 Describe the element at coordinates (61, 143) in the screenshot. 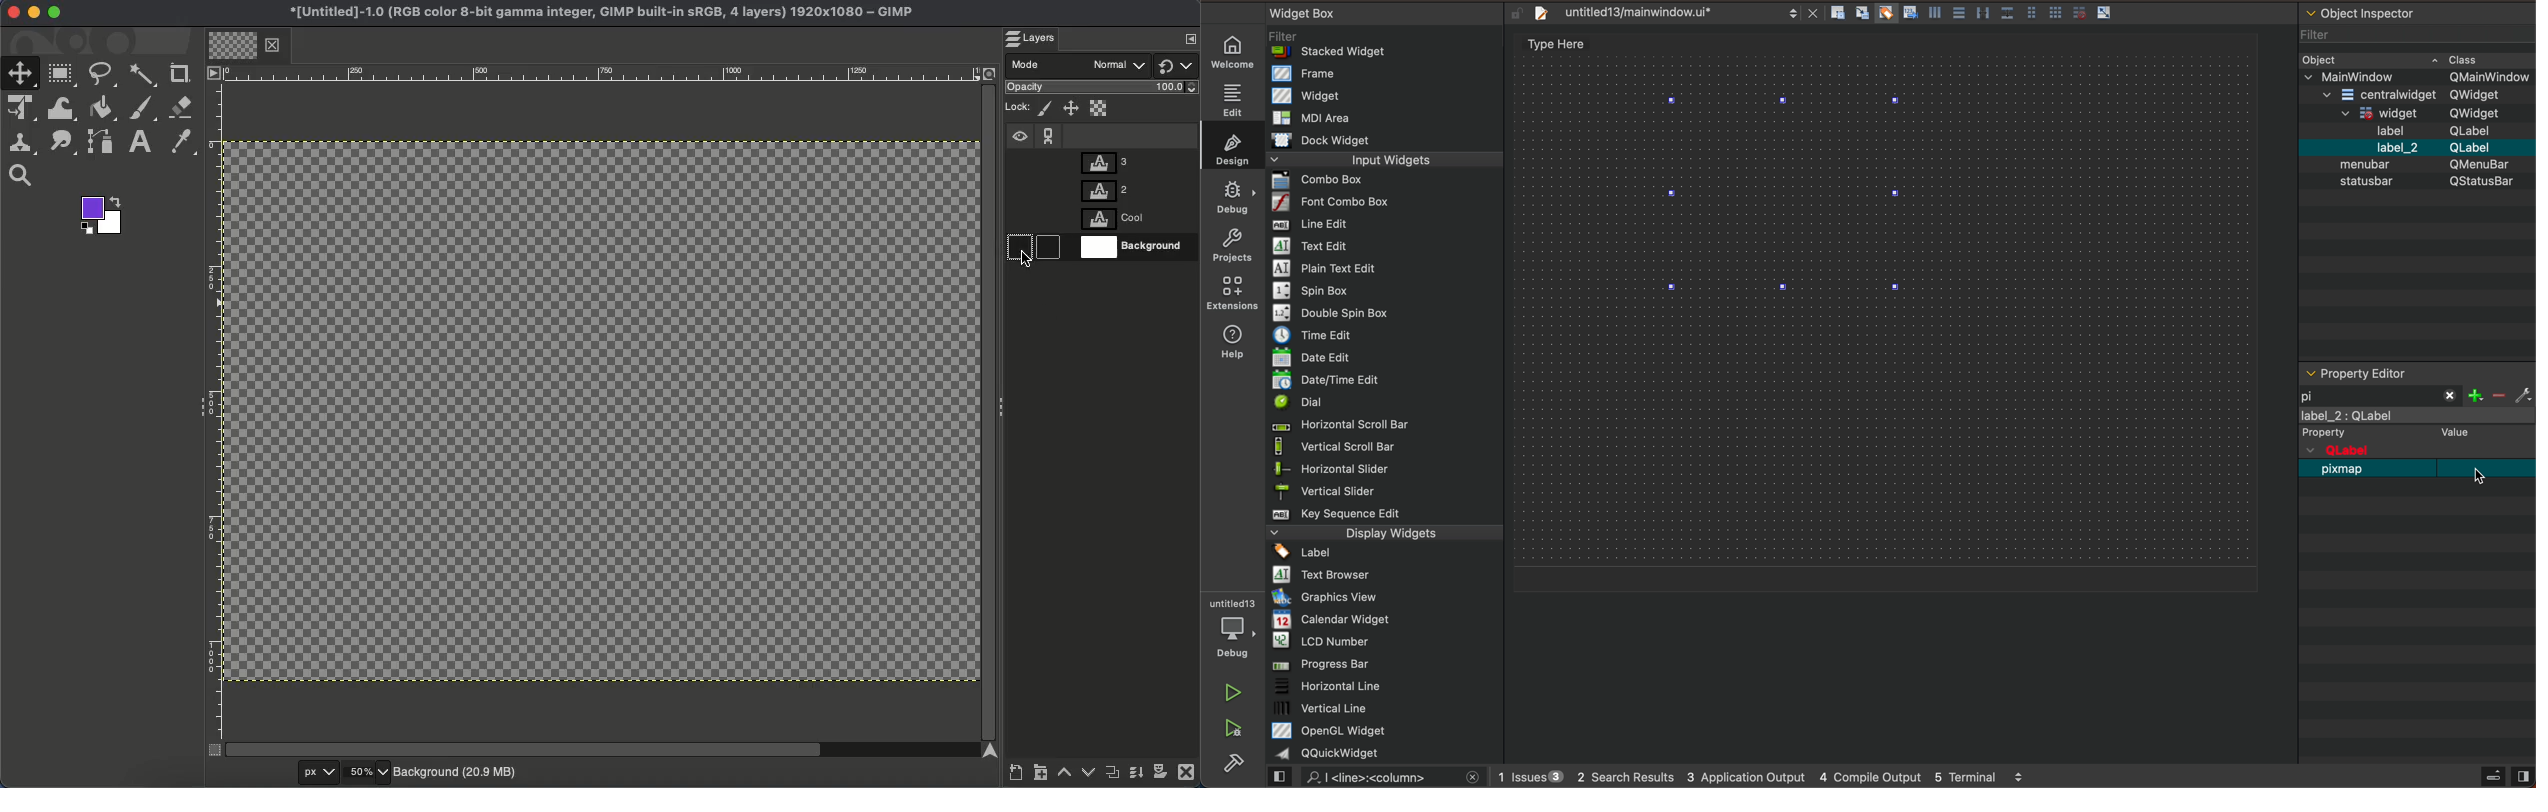

I see `Smudge` at that location.